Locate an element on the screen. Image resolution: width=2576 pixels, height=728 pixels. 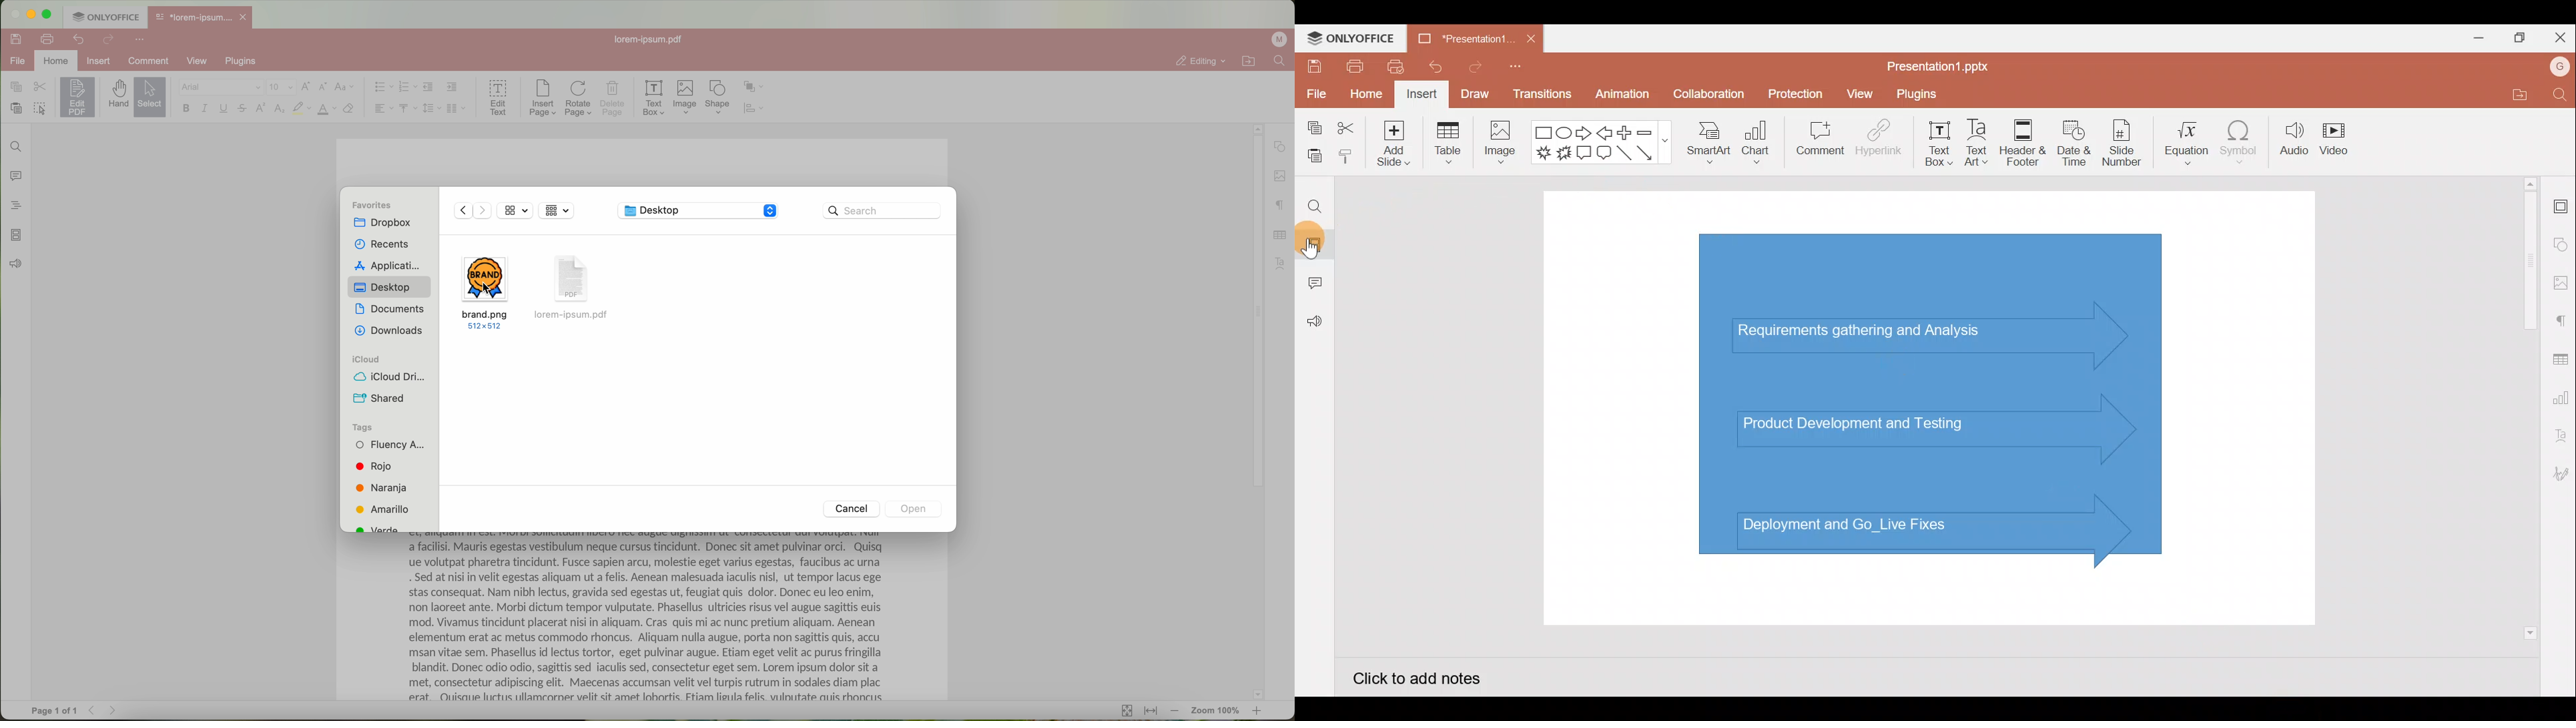
Date & time is located at coordinates (2077, 143).